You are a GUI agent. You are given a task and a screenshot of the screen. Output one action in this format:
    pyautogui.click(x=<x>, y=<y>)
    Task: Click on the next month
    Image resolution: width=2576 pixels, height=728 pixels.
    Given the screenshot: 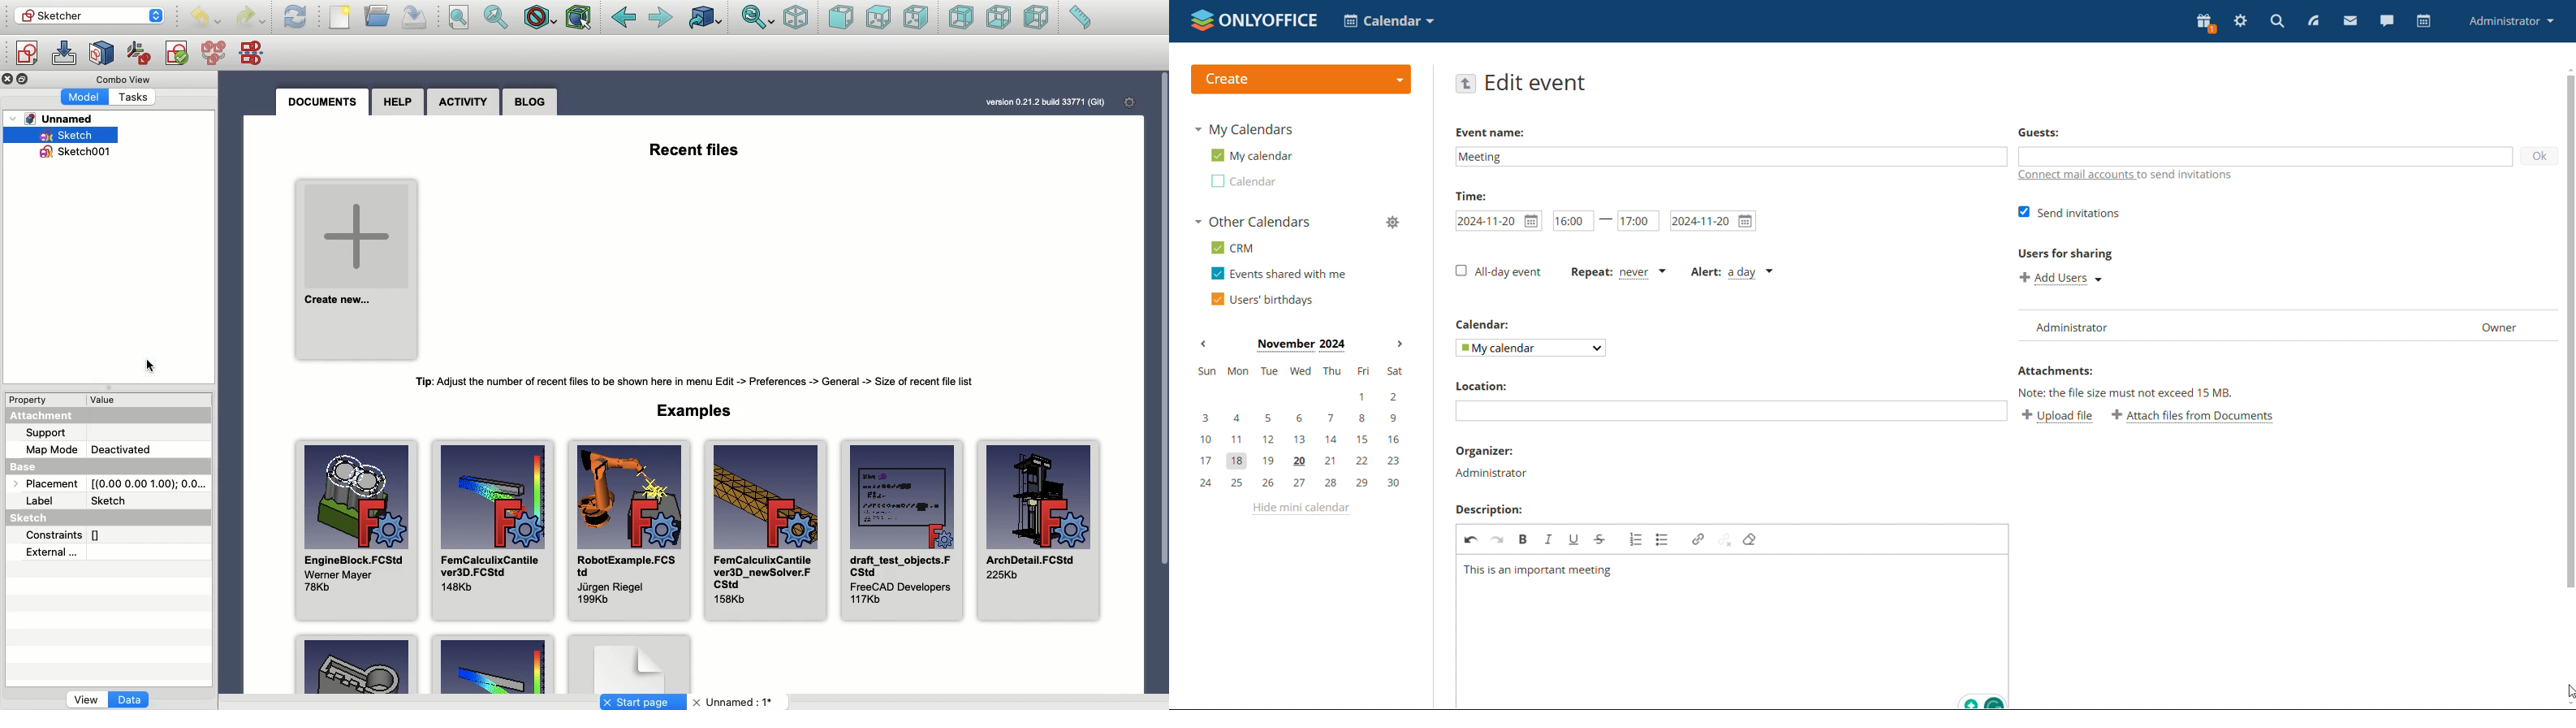 What is the action you would take?
    pyautogui.click(x=1400, y=343)
    